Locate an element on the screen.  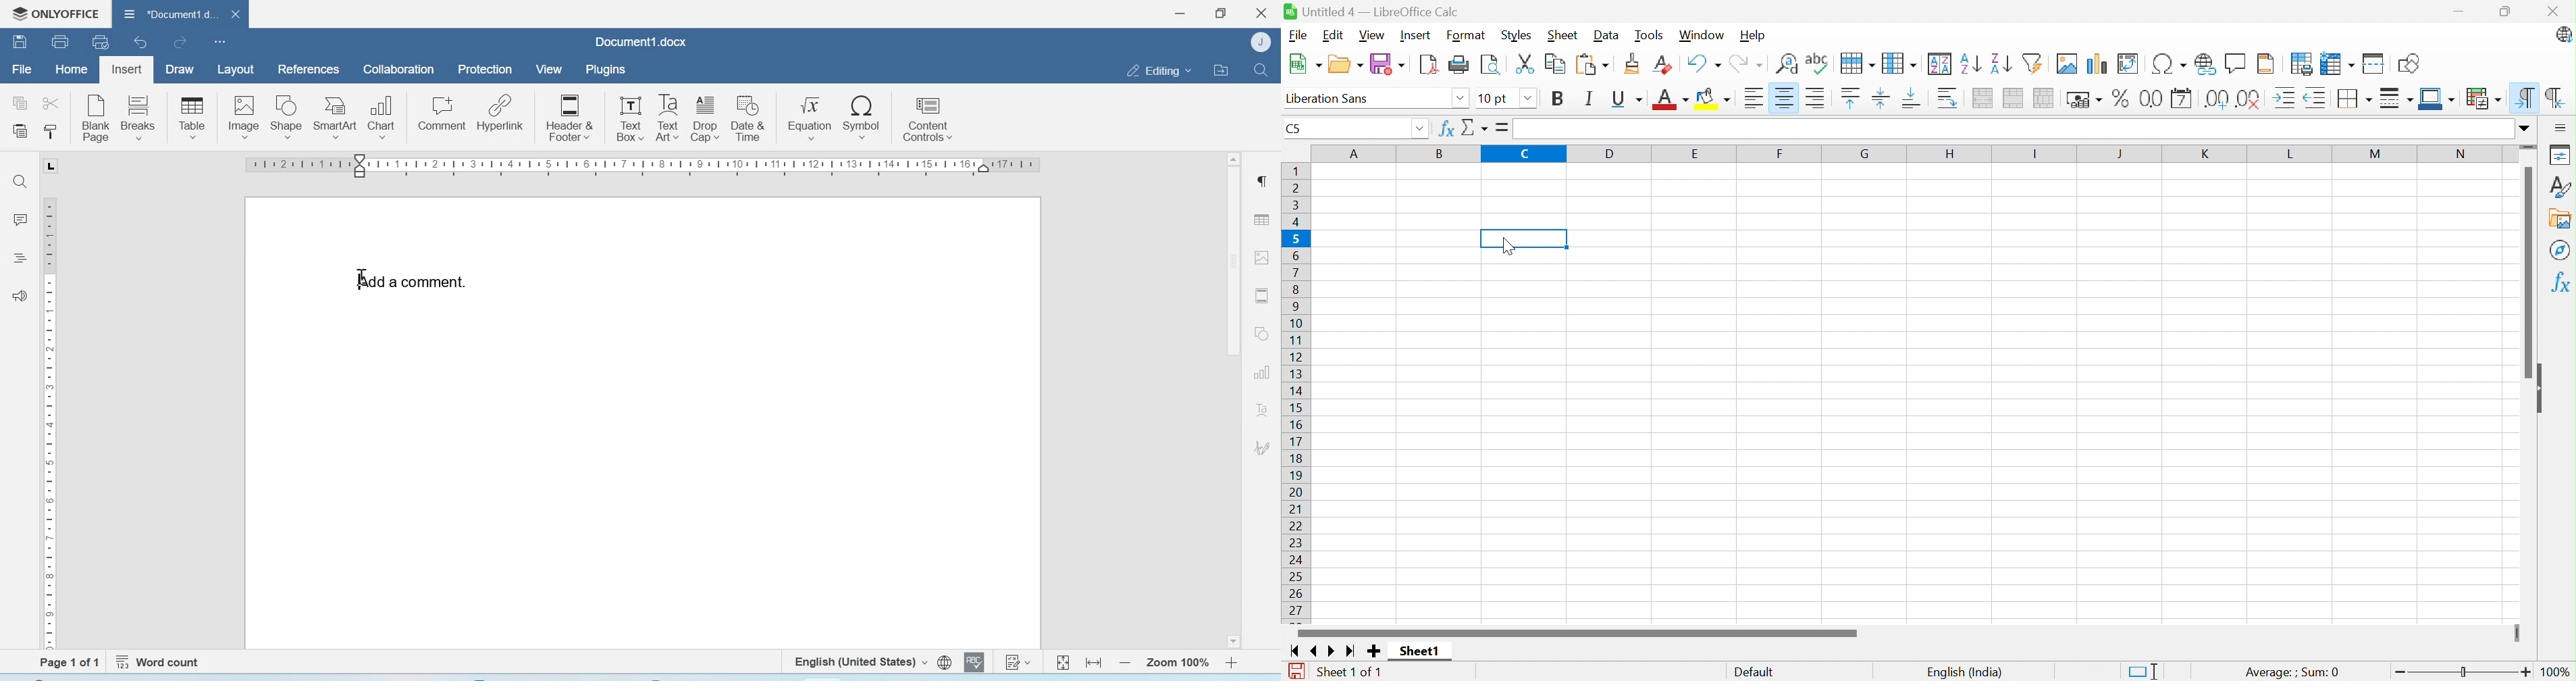
Table is located at coordinates (1262, 219).